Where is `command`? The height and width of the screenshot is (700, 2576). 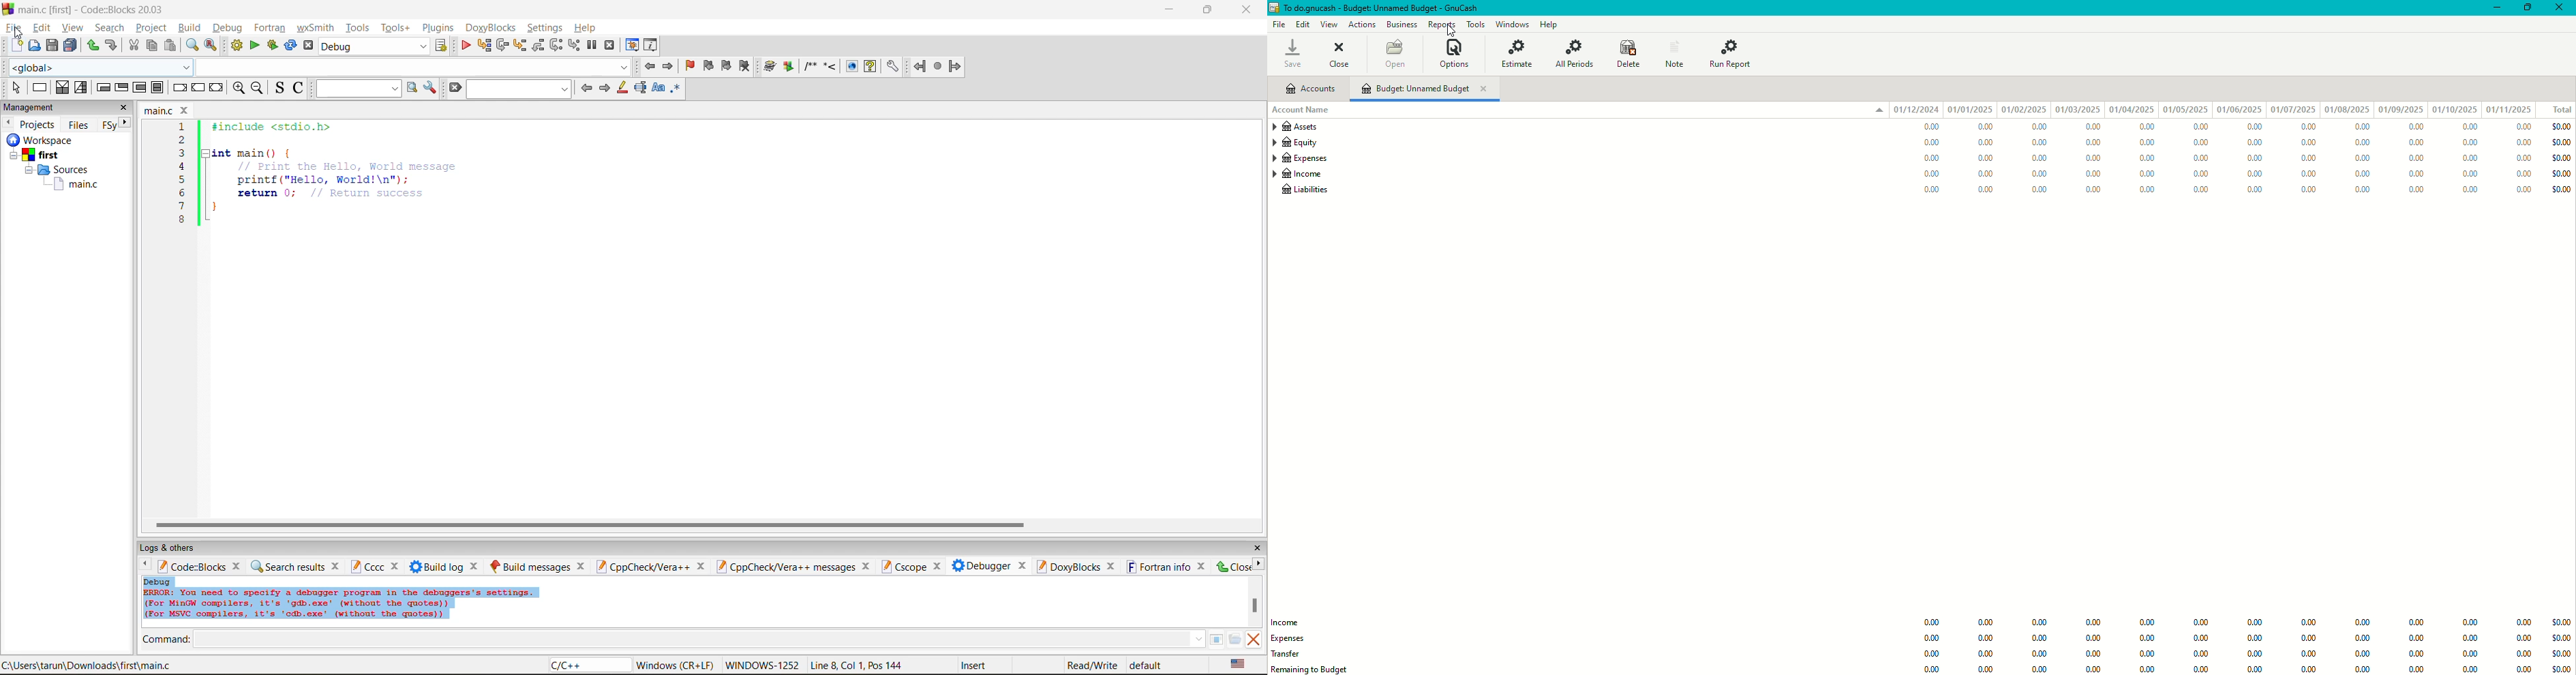
command is located at coordinates (166, 641).